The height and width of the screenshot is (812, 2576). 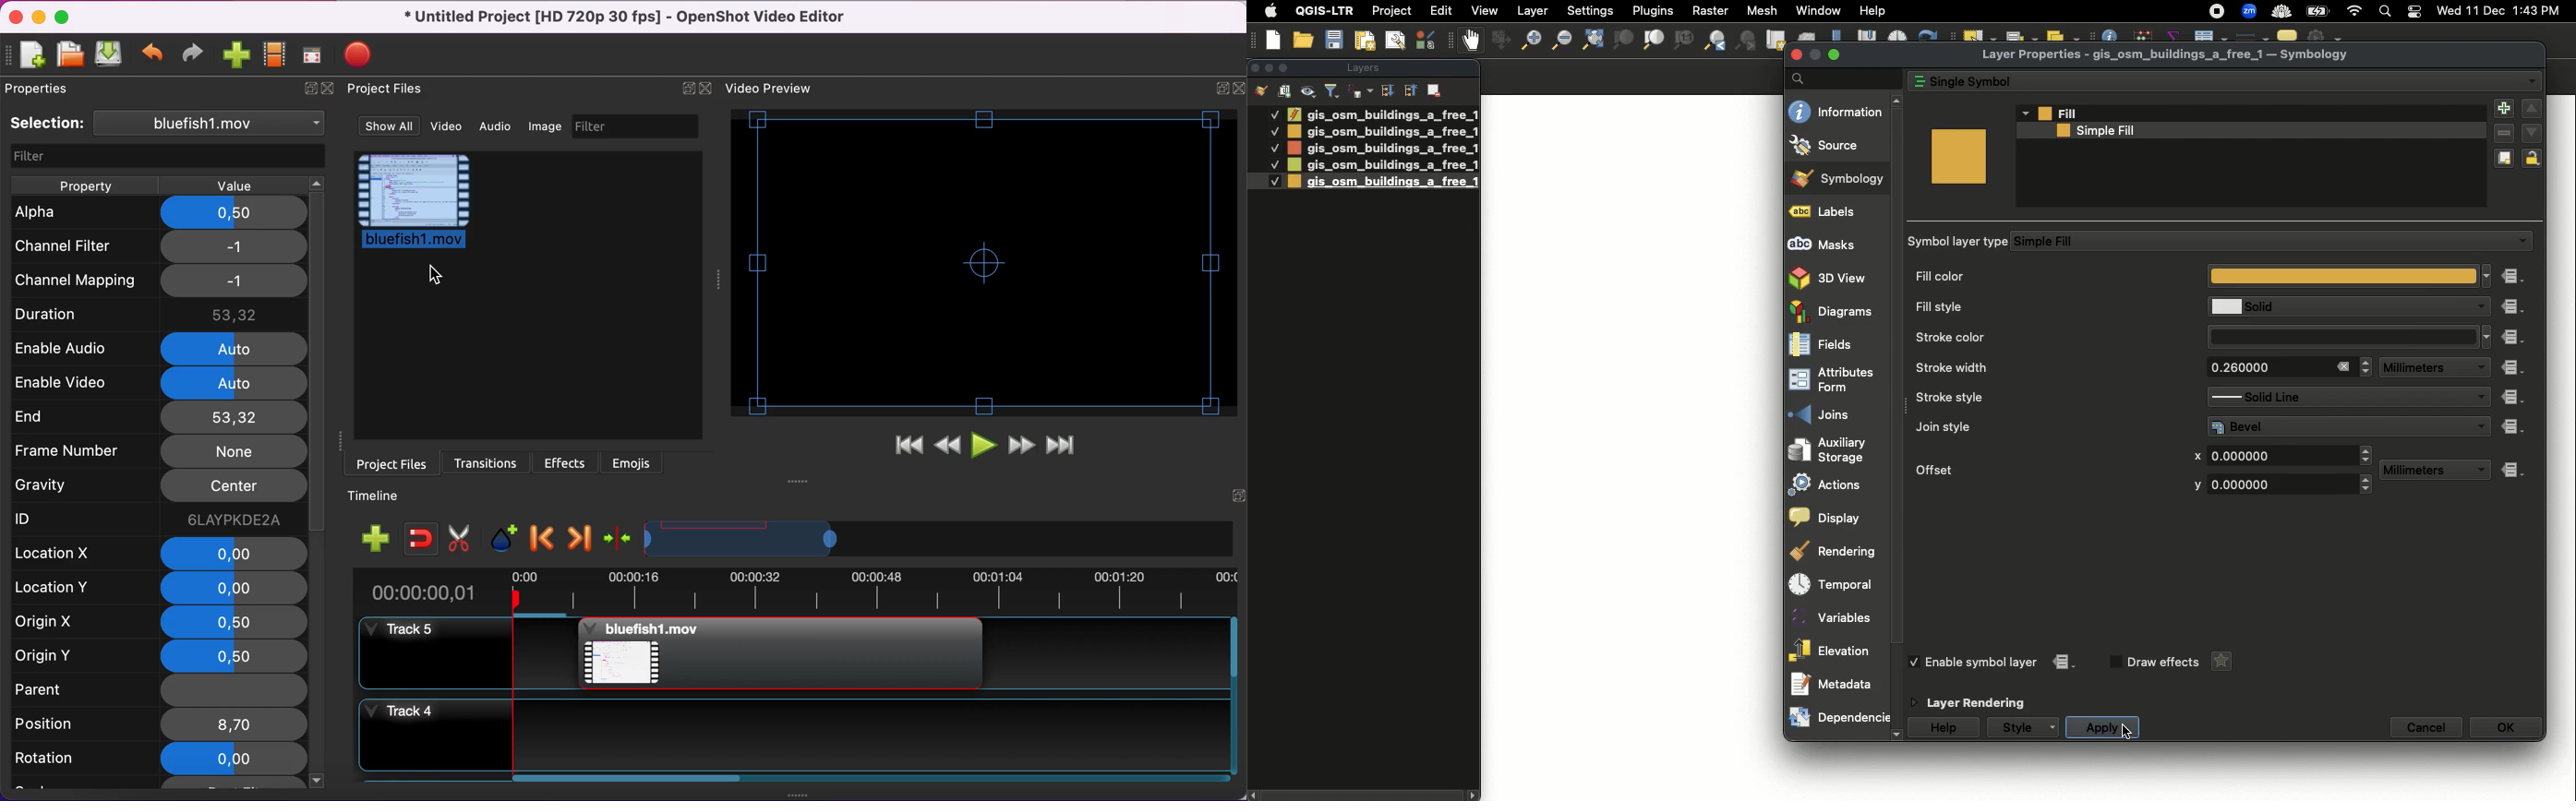 I want to click on video preview, so click(x=777, y=89).